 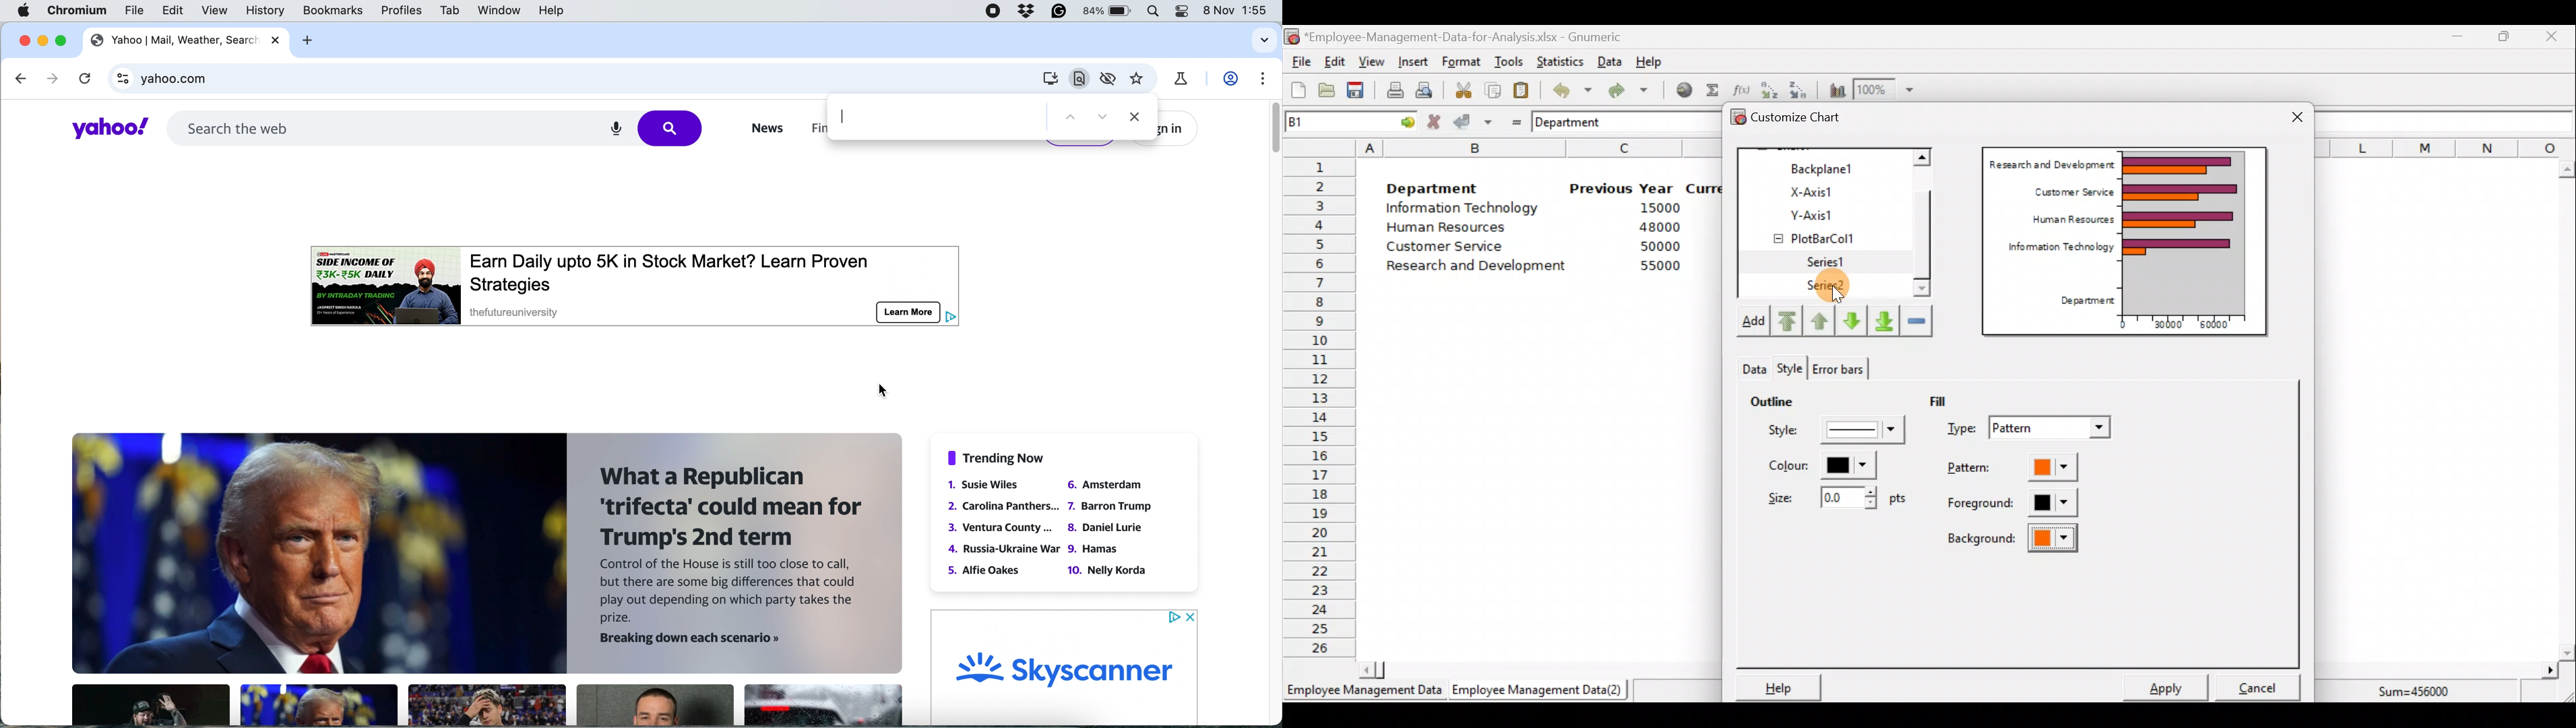 I want to click on Remove, so click(x=1916, y=320).